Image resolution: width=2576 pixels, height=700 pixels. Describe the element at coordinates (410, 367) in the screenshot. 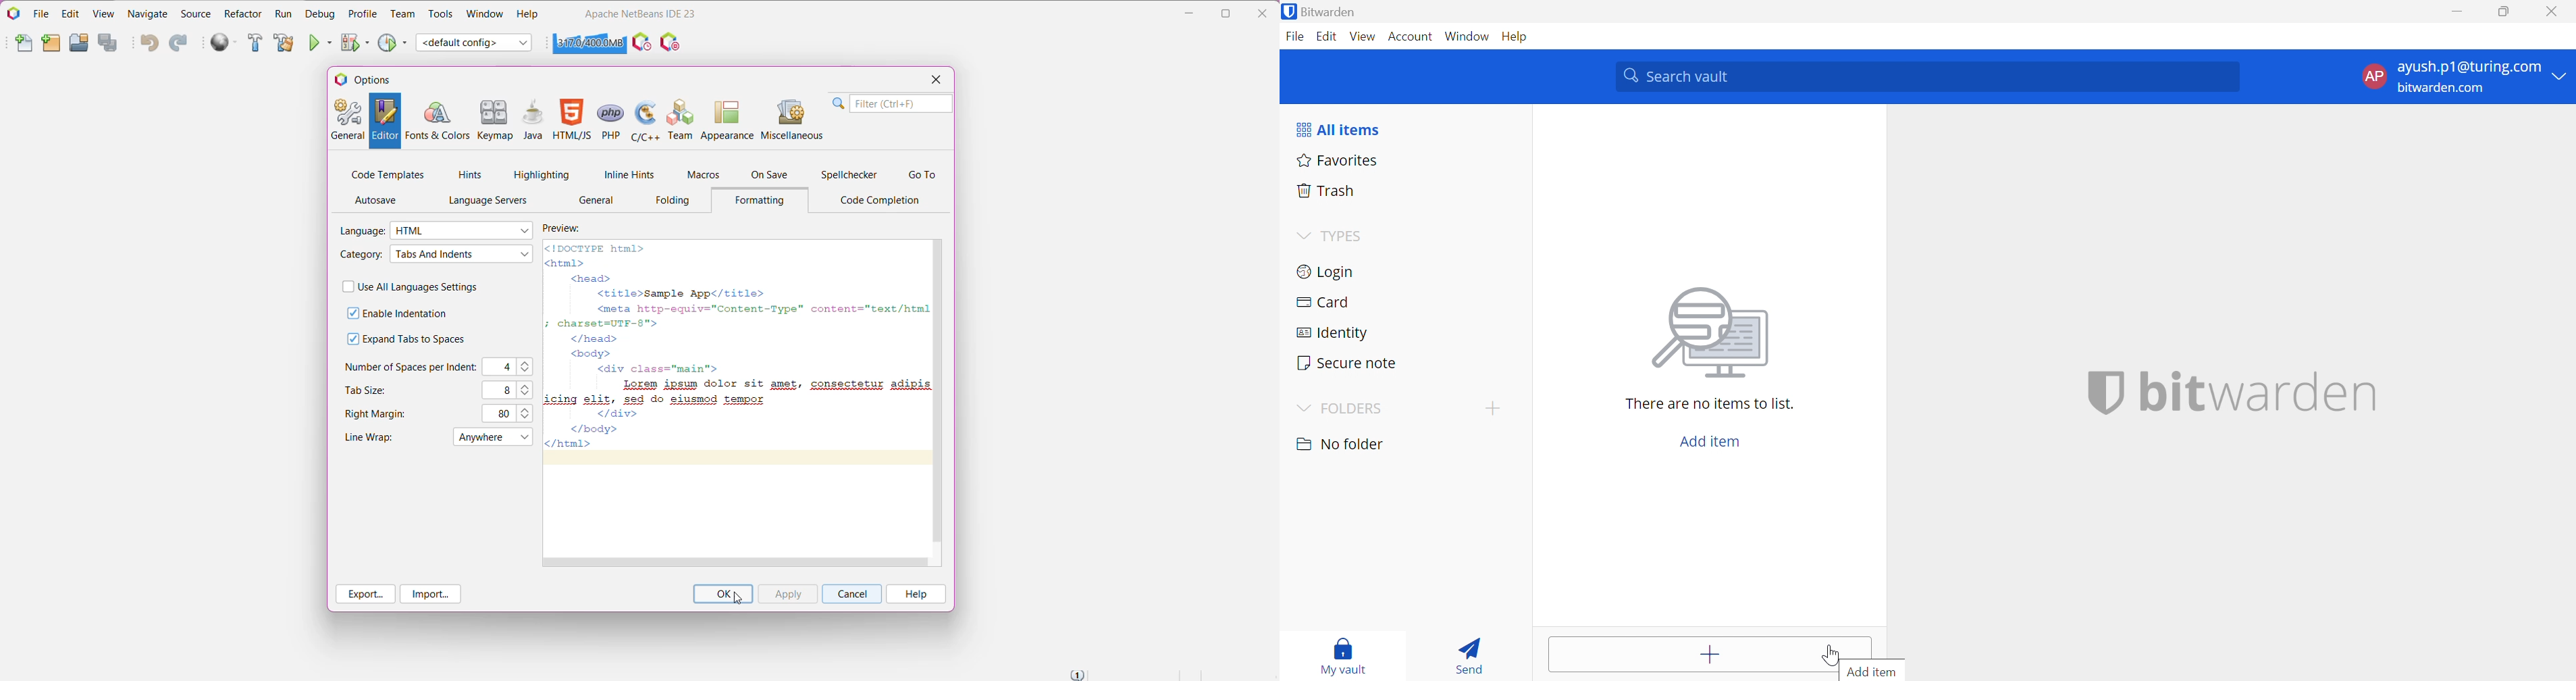

I see `Number of Spaces per Indent` at that location.